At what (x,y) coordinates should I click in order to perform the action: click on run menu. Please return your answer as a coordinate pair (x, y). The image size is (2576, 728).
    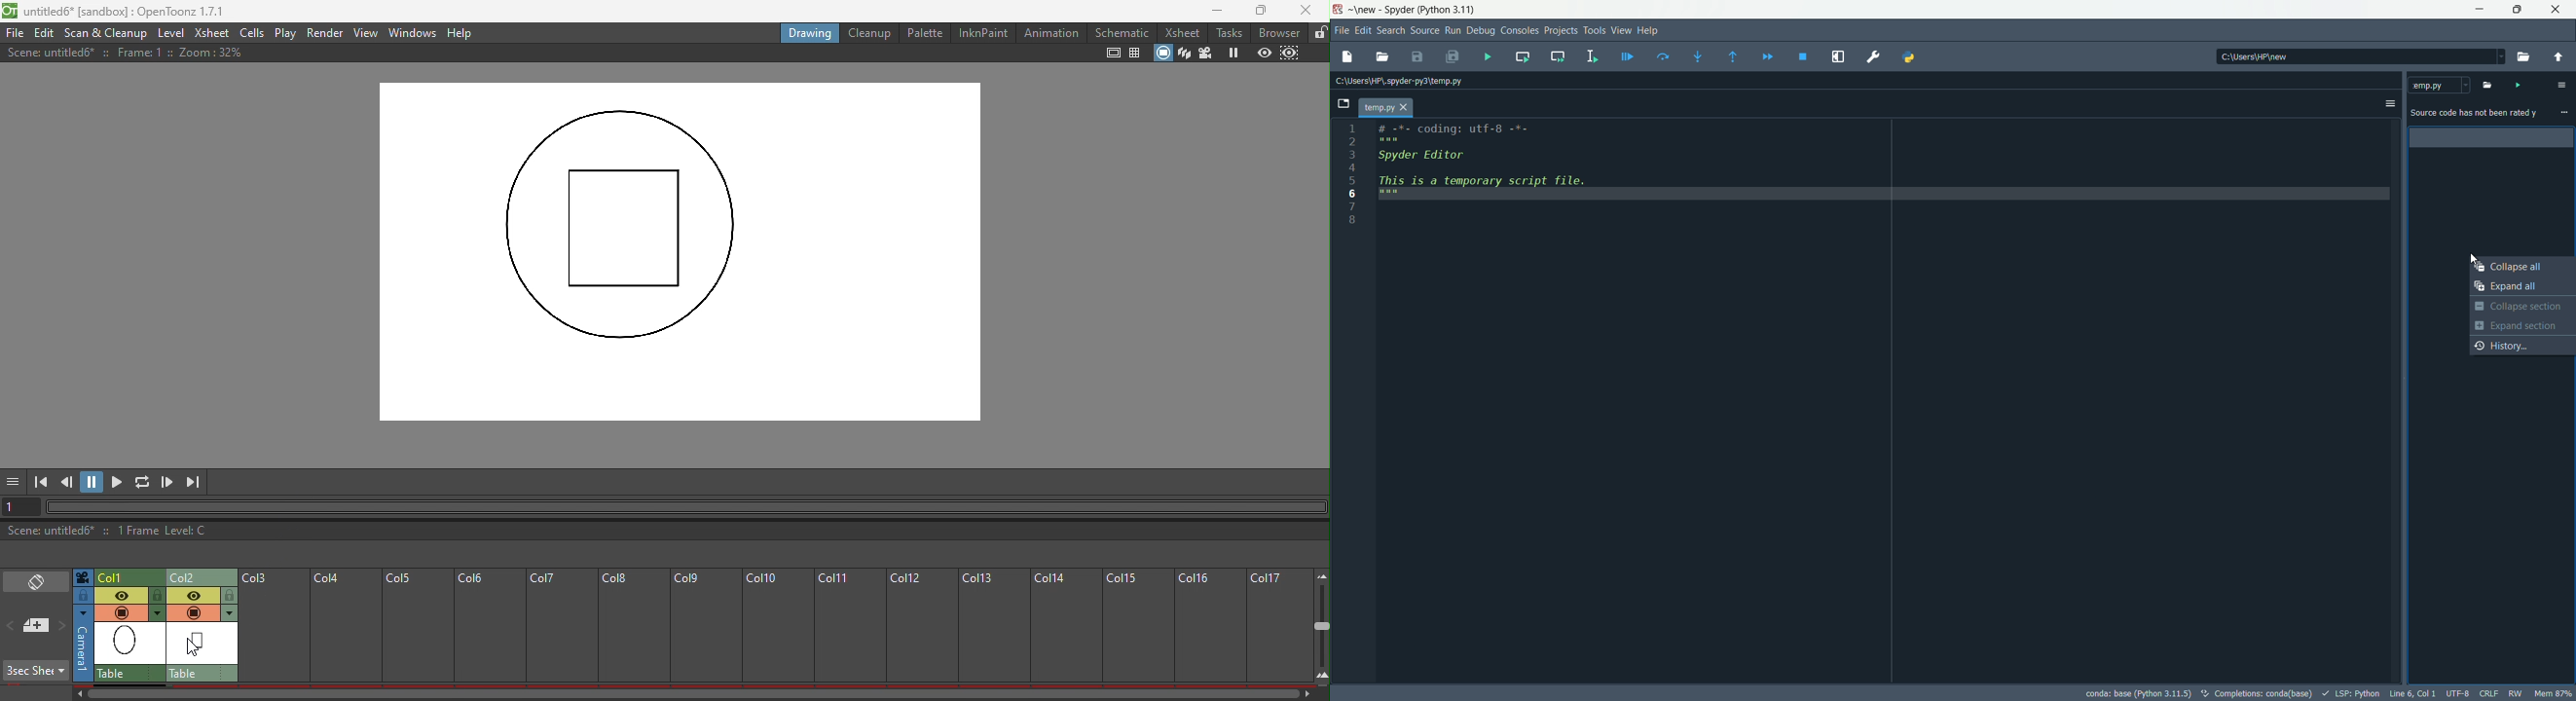
    Looking at the image, I should click on (1452, 32).